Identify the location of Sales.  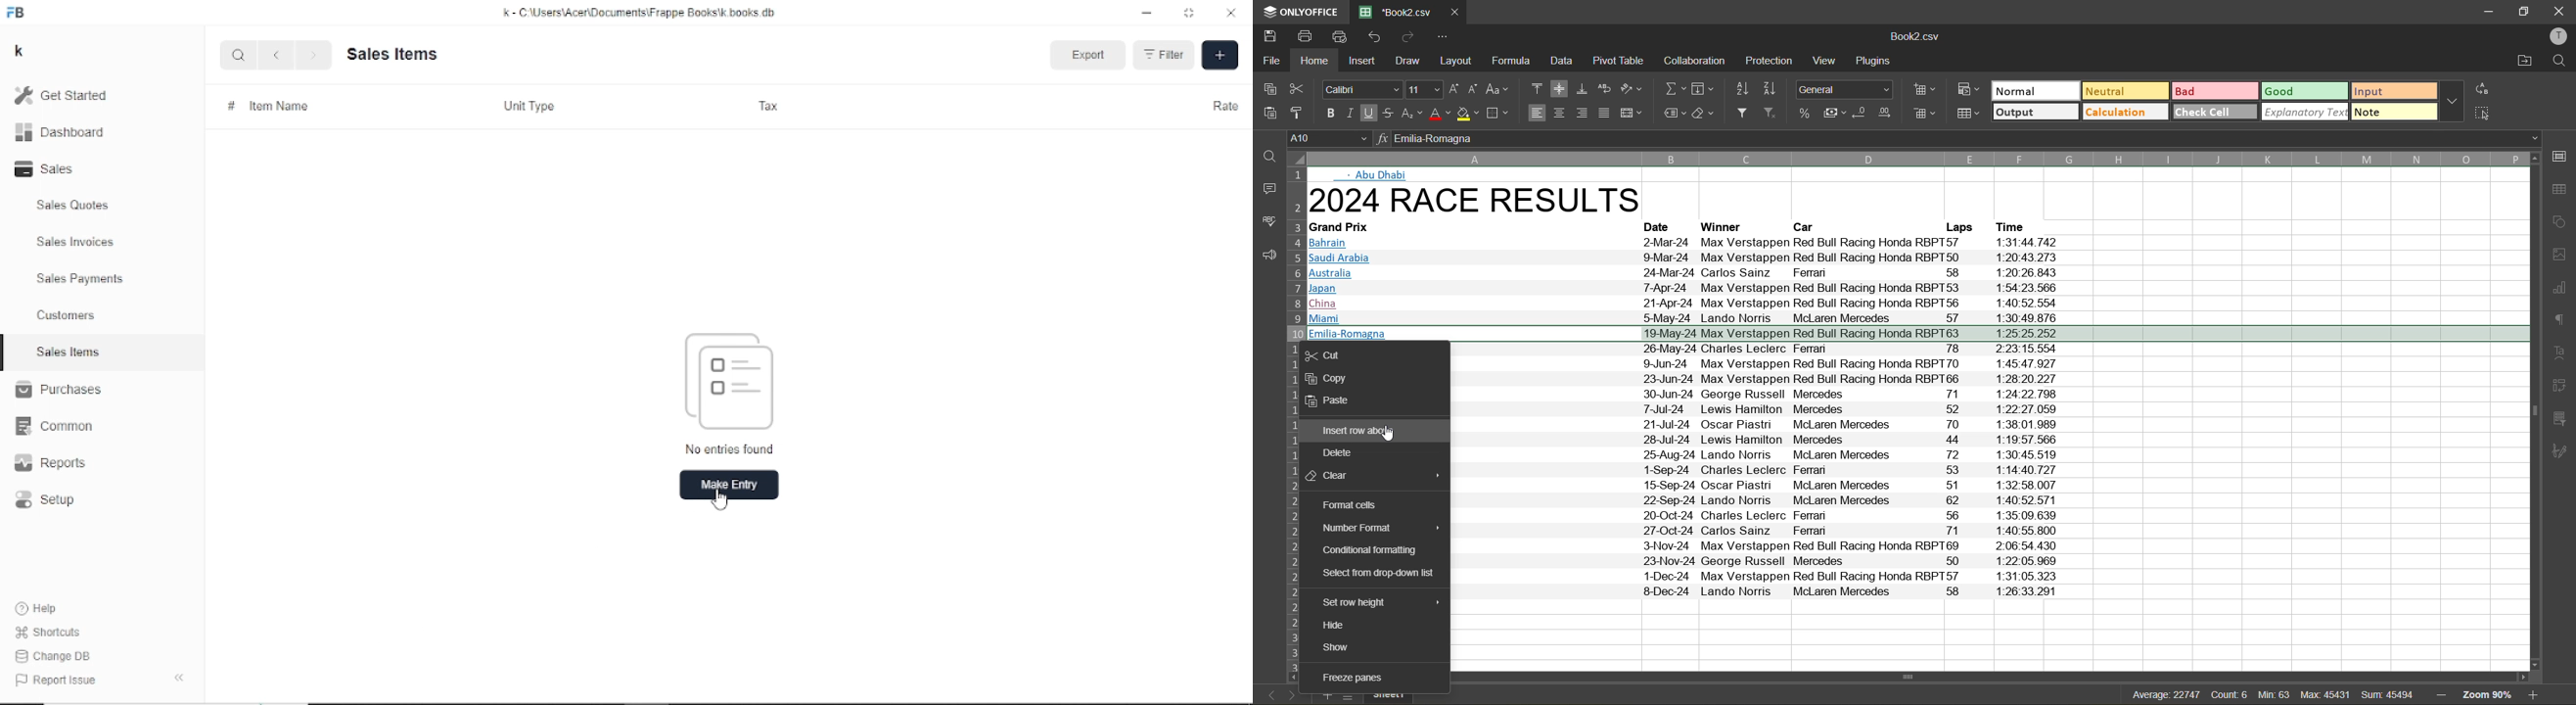
(50, 168).